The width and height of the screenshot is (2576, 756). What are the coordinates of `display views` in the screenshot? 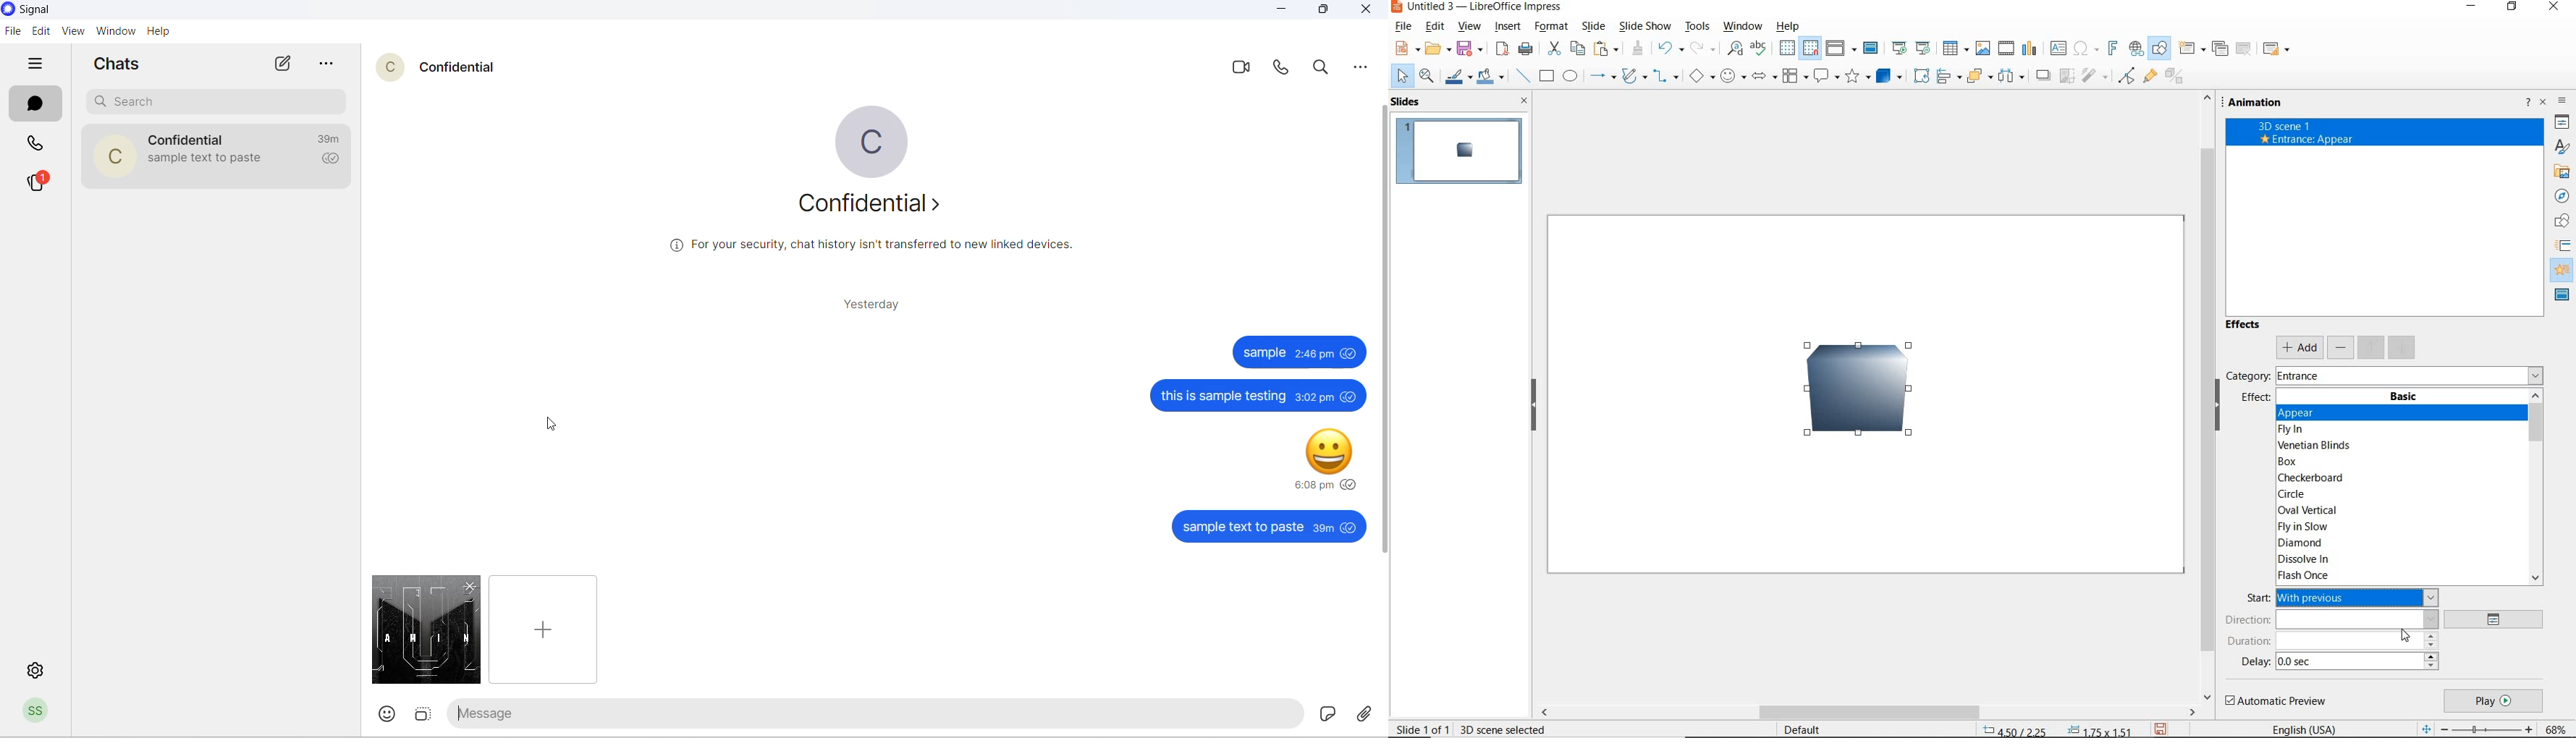 It's located at (1842, 48).